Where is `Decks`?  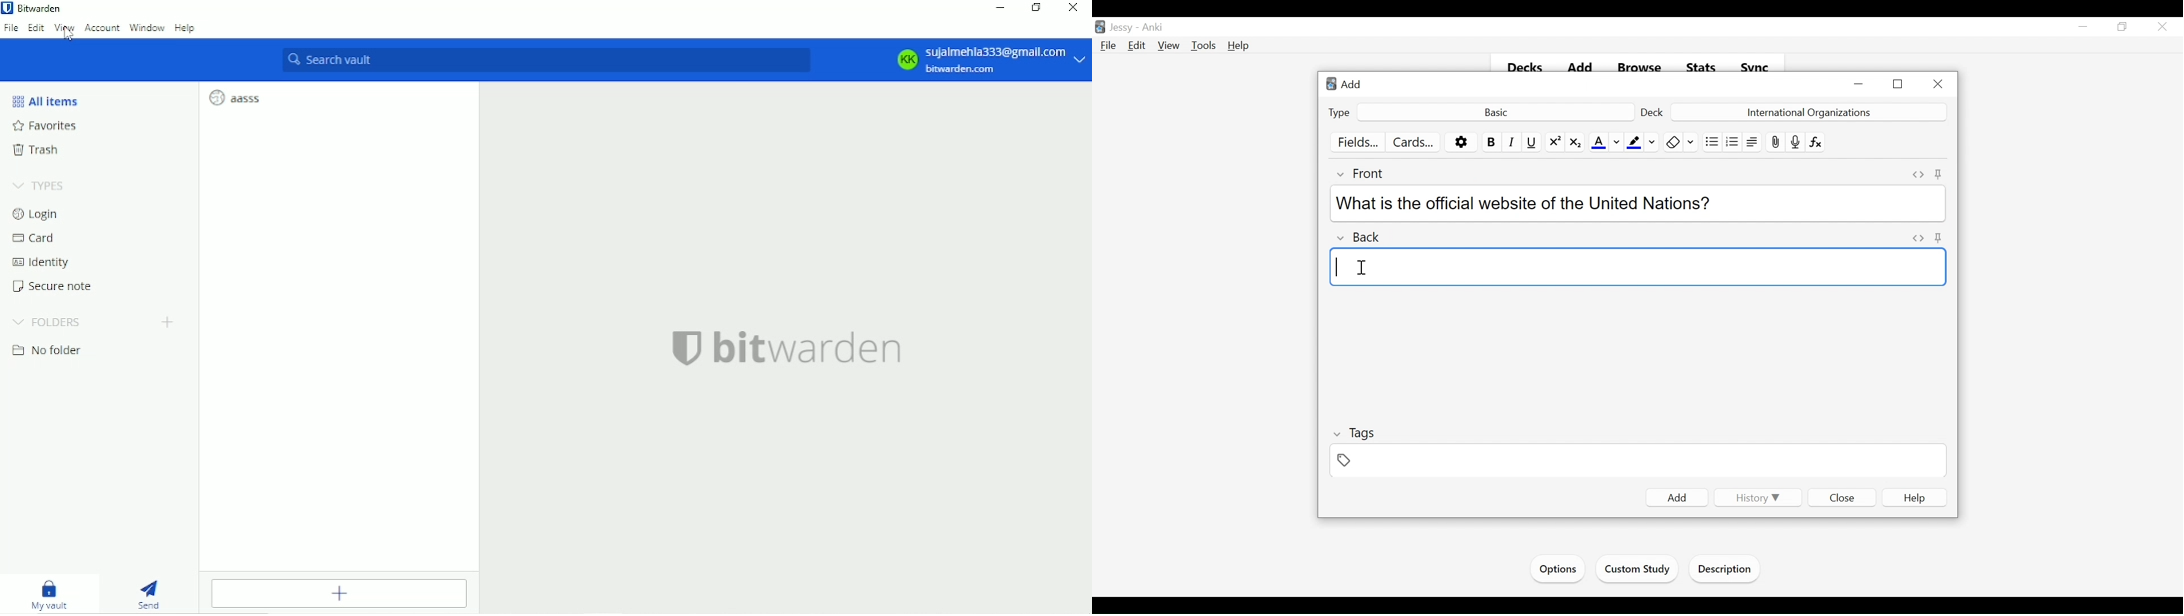 Decks is located at coordinates (1525, 68).